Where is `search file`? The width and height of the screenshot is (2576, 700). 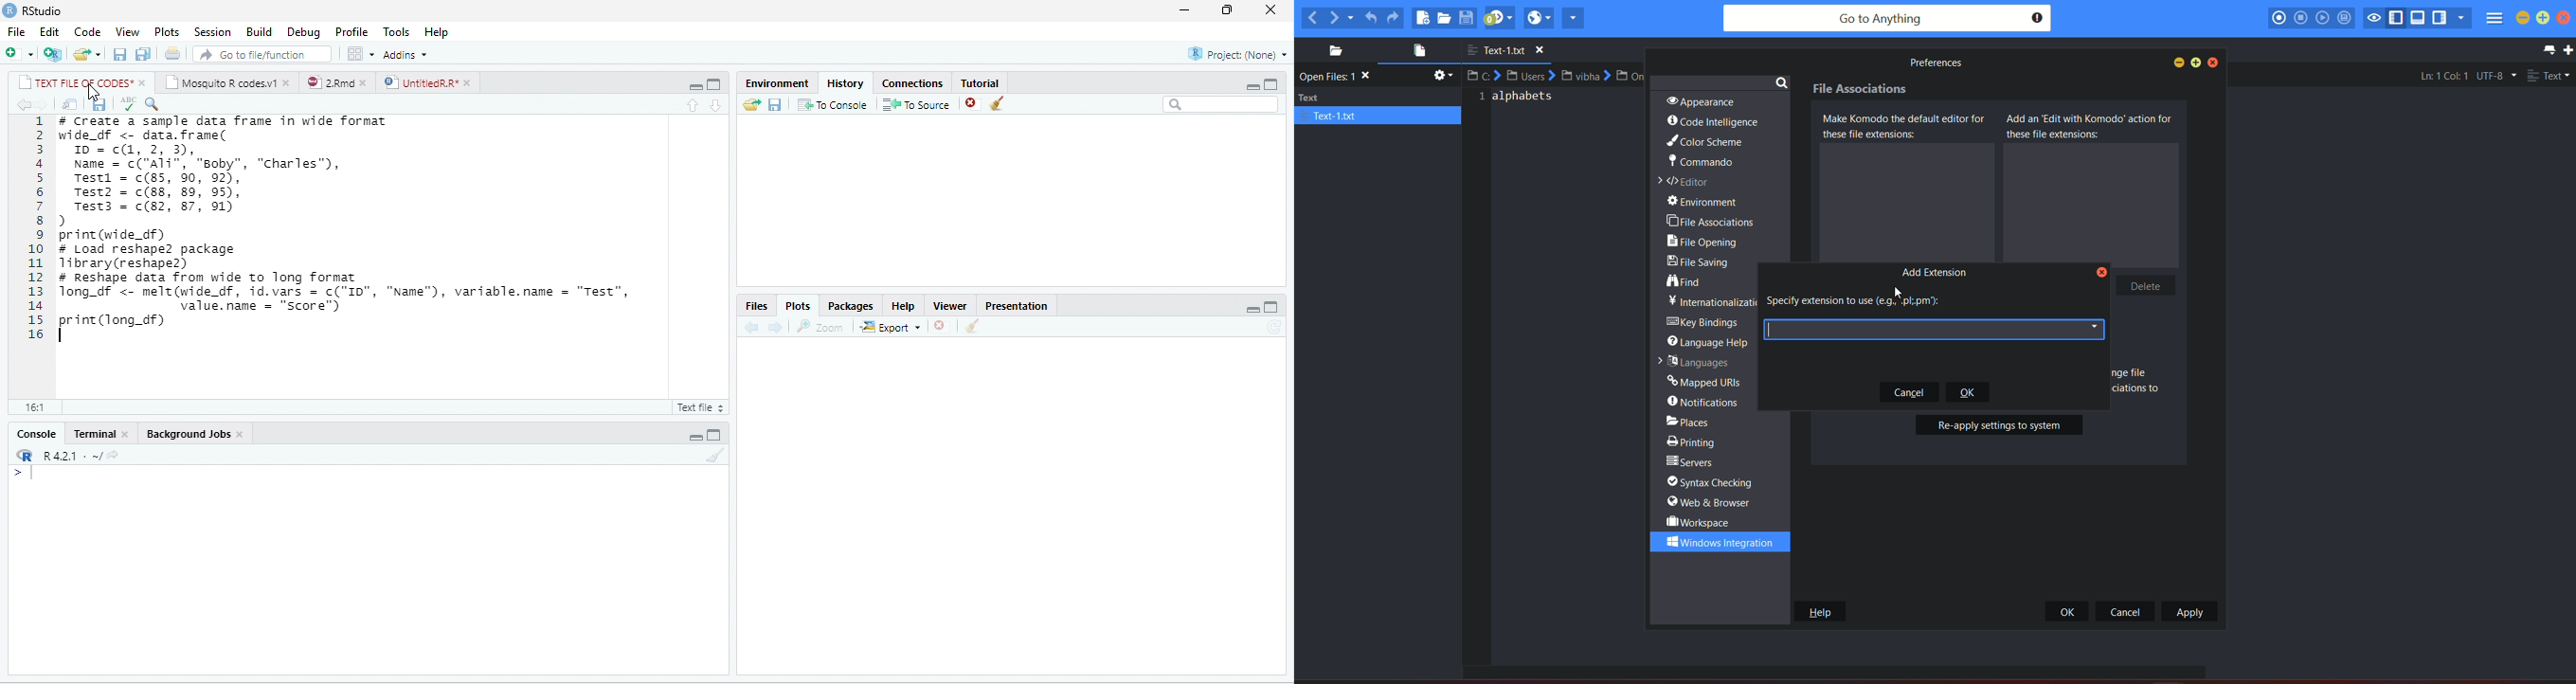 search file is located at coordinates (261, 54).